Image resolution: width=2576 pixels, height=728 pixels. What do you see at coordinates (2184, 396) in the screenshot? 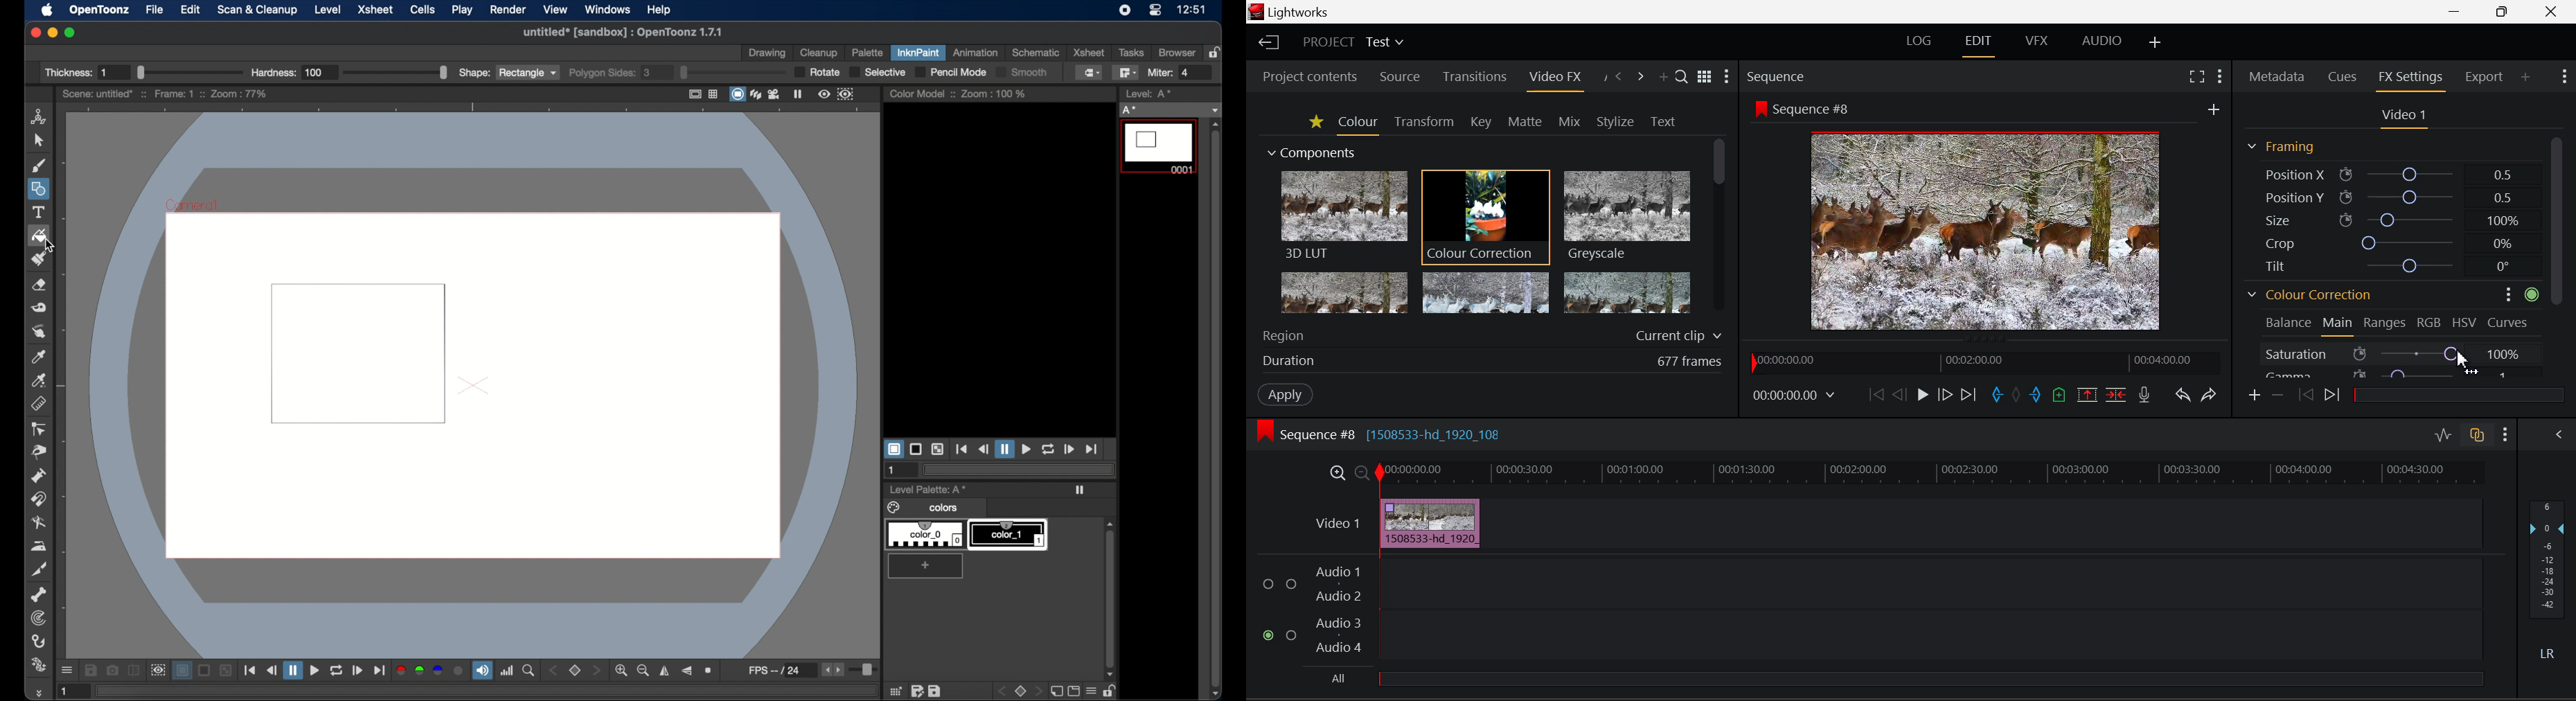
I see `Undo` at bounding box center [2184, 396].